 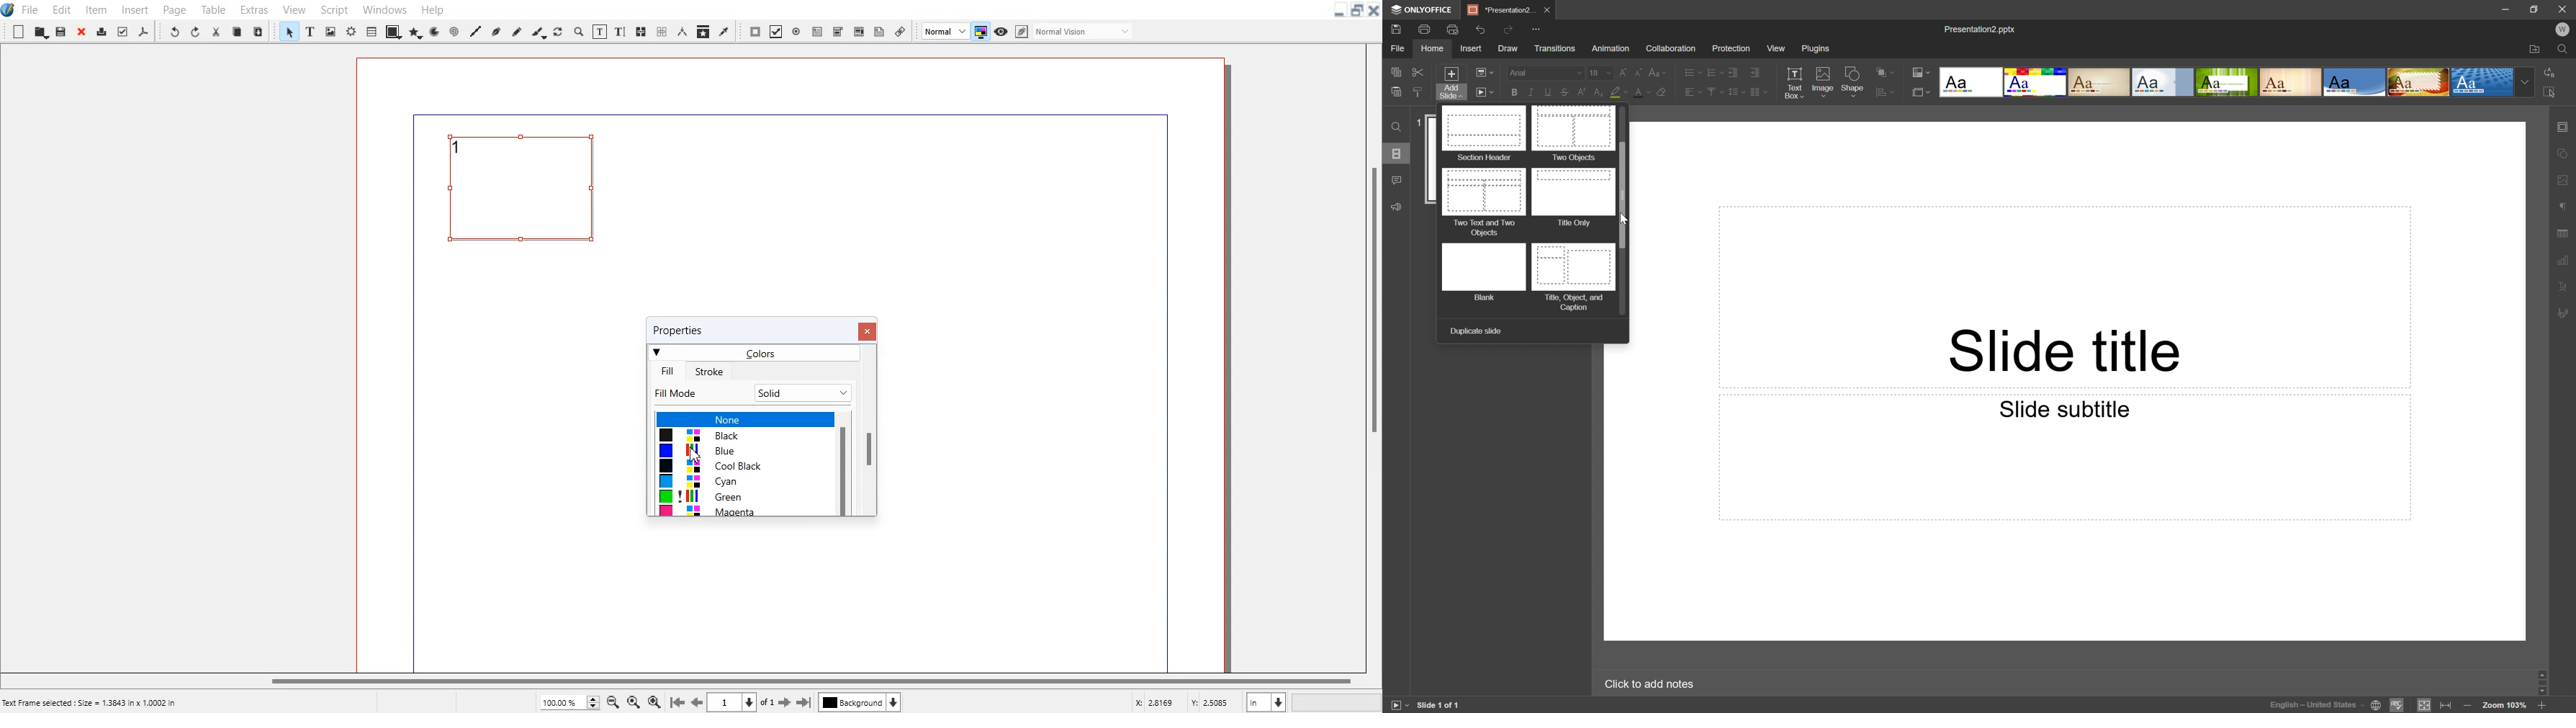 What do you see at coordinates (621, 32) in the screenshot?
I see `Edit Text` at bounding box center [621, 32].